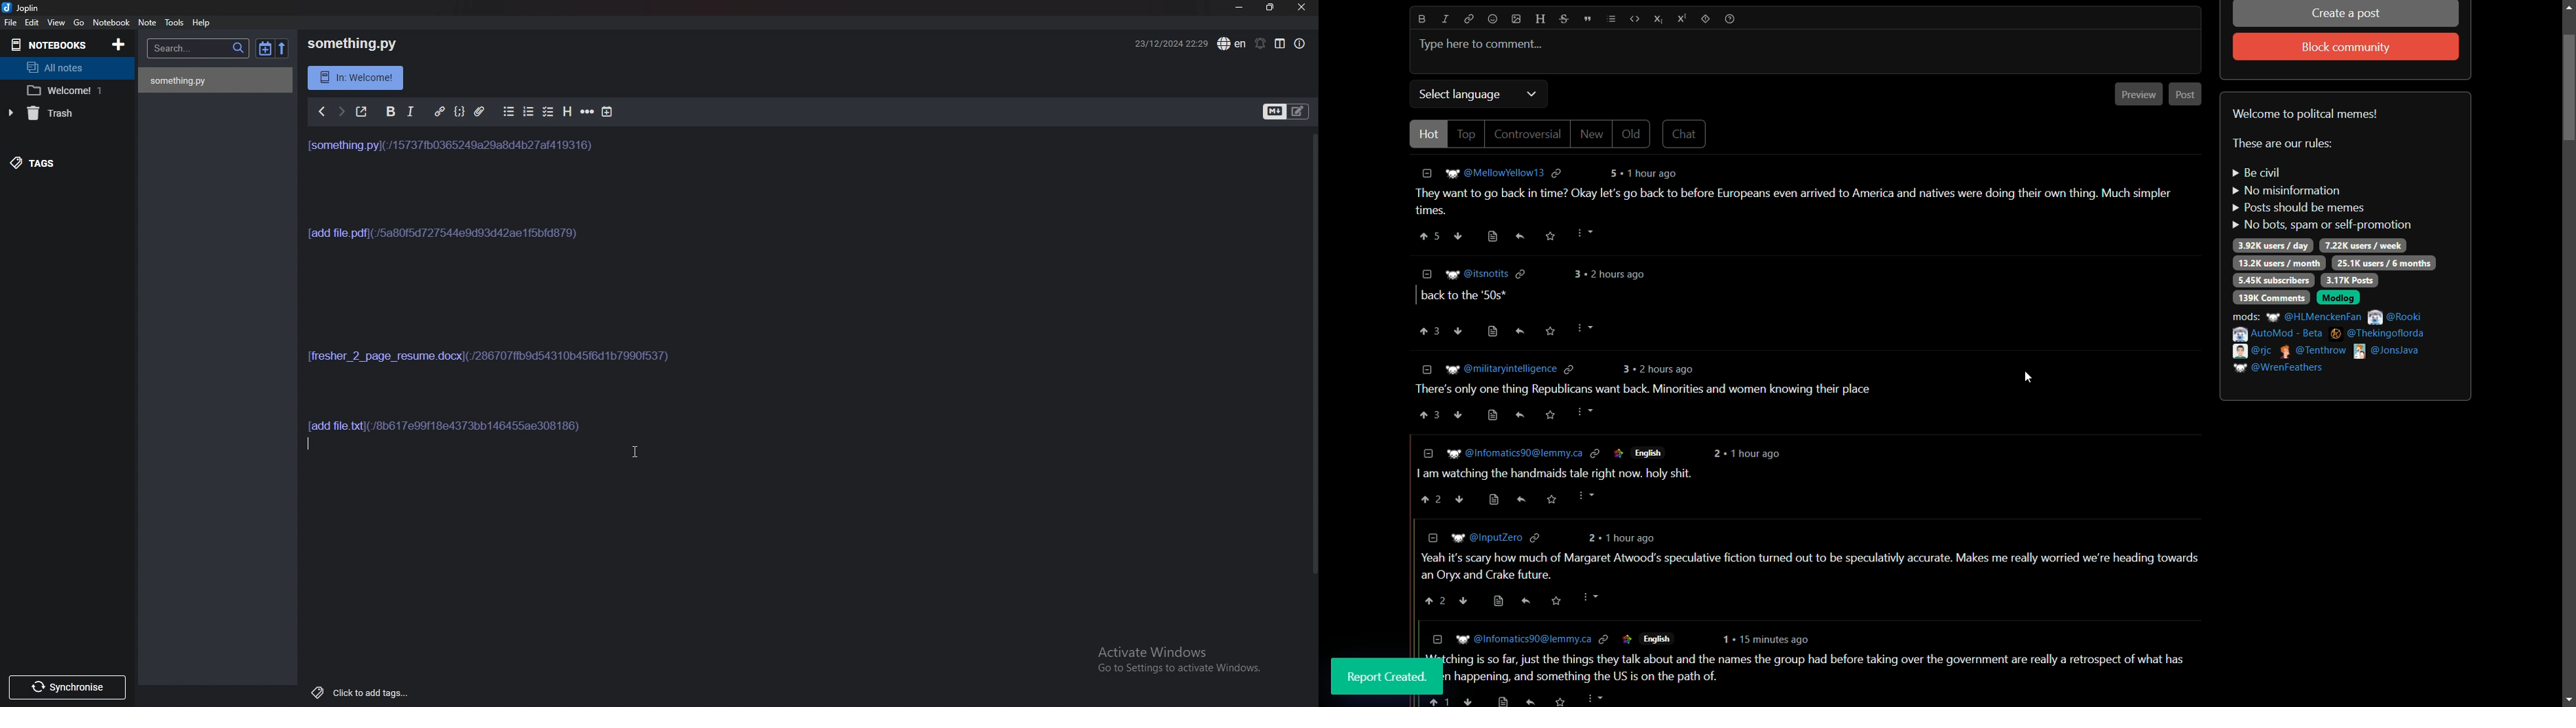  I want to click on Tools, so click(176, 22).